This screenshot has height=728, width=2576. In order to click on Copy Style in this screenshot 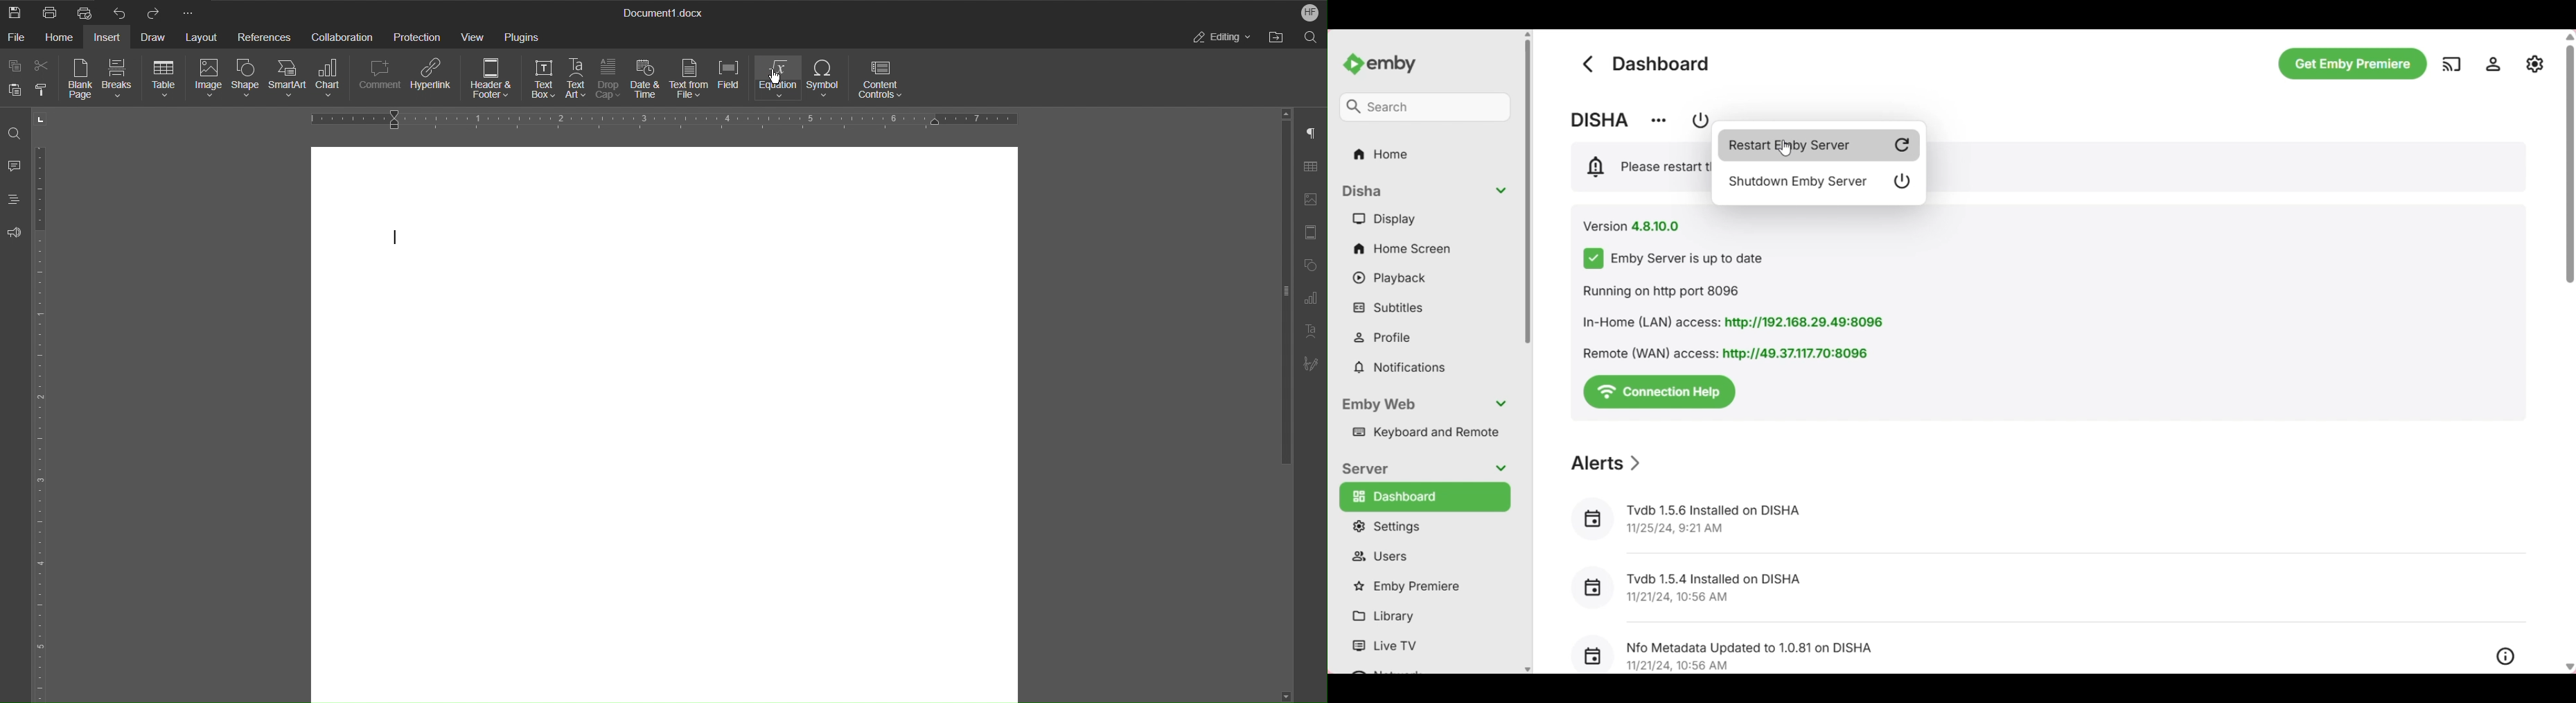, I will do `click(42, 90)`.